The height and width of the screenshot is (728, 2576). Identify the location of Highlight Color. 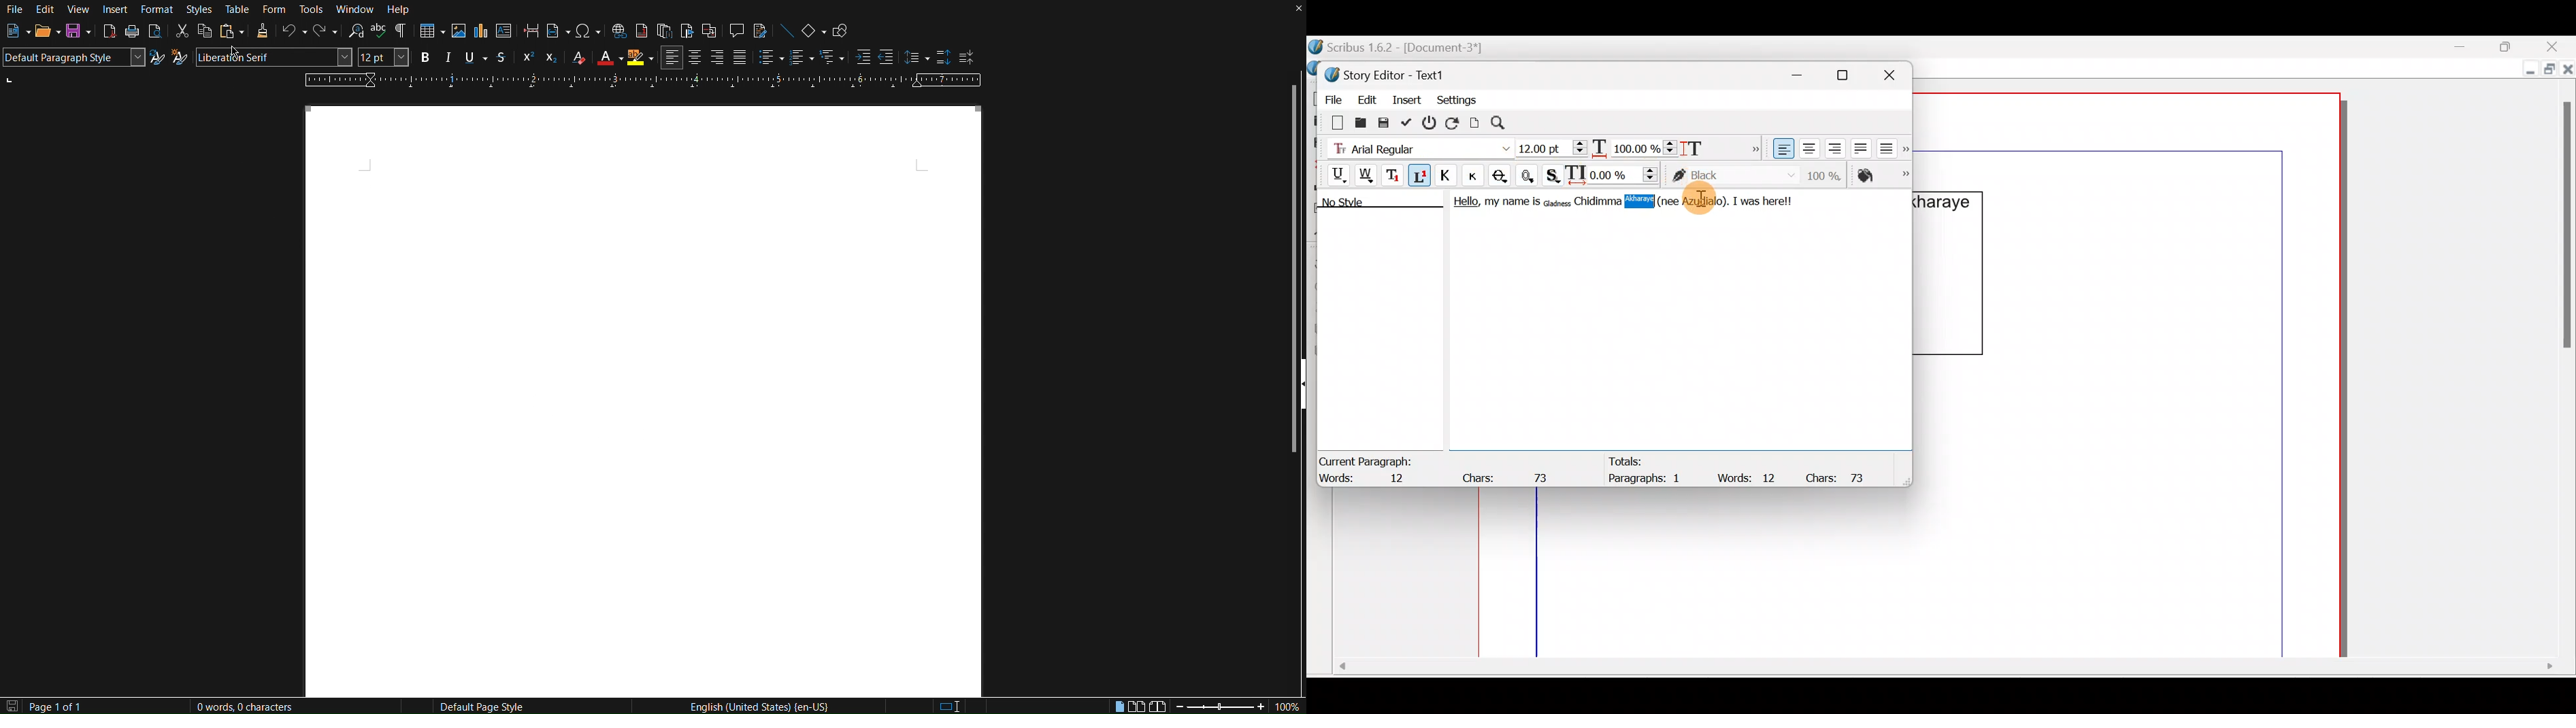
(640, 59).